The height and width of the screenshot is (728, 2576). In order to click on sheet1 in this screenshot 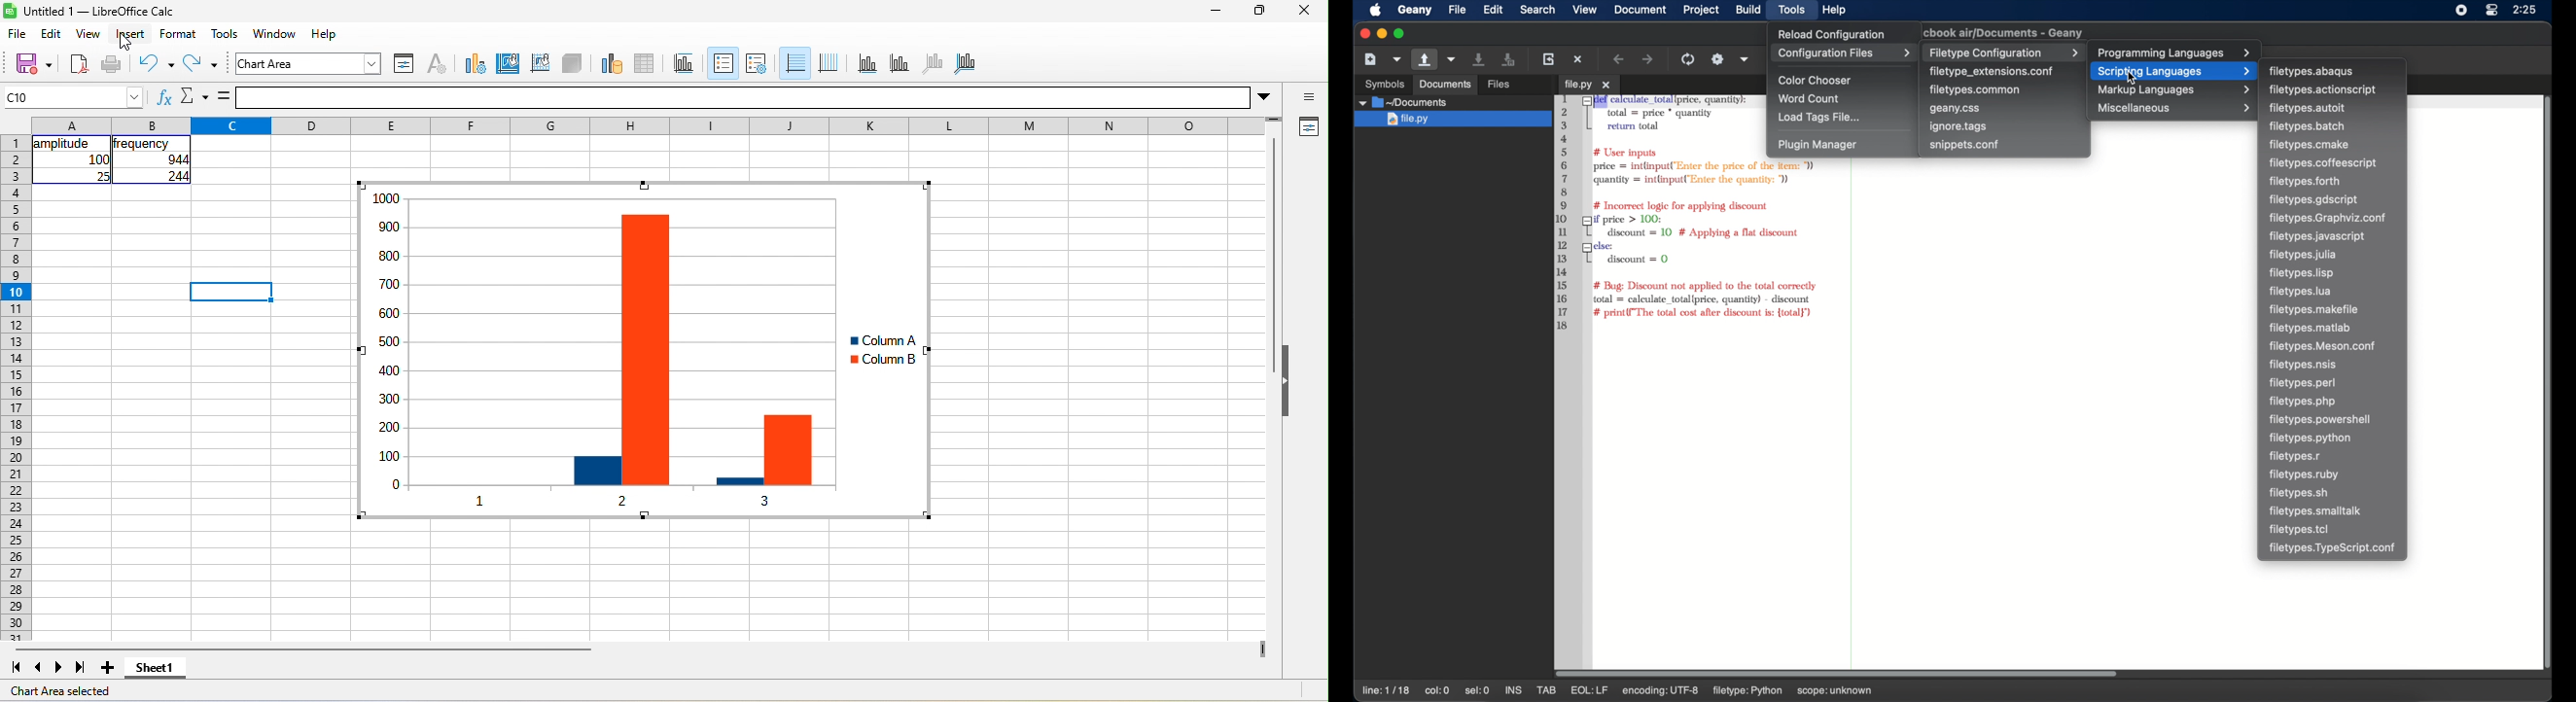, I will do `click(163, 673)`.